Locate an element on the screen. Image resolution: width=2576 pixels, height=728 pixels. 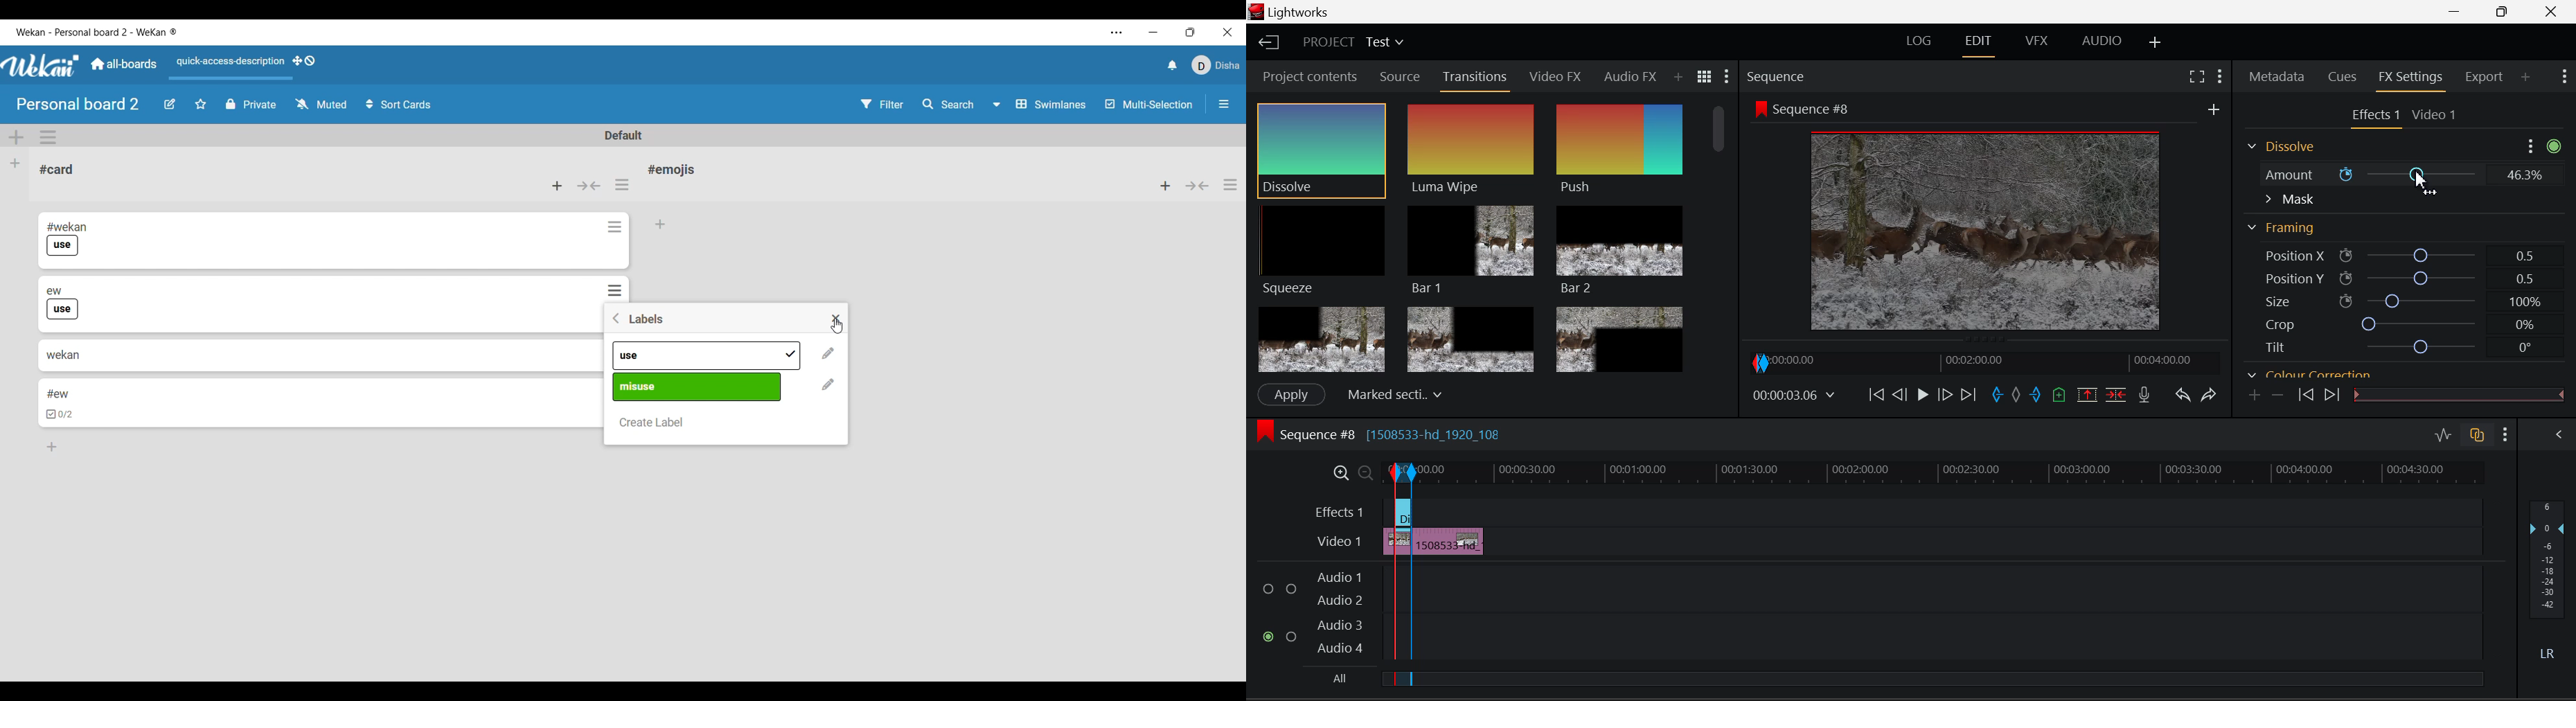
Remove Marked Section is located at coordinates (2089, 394).